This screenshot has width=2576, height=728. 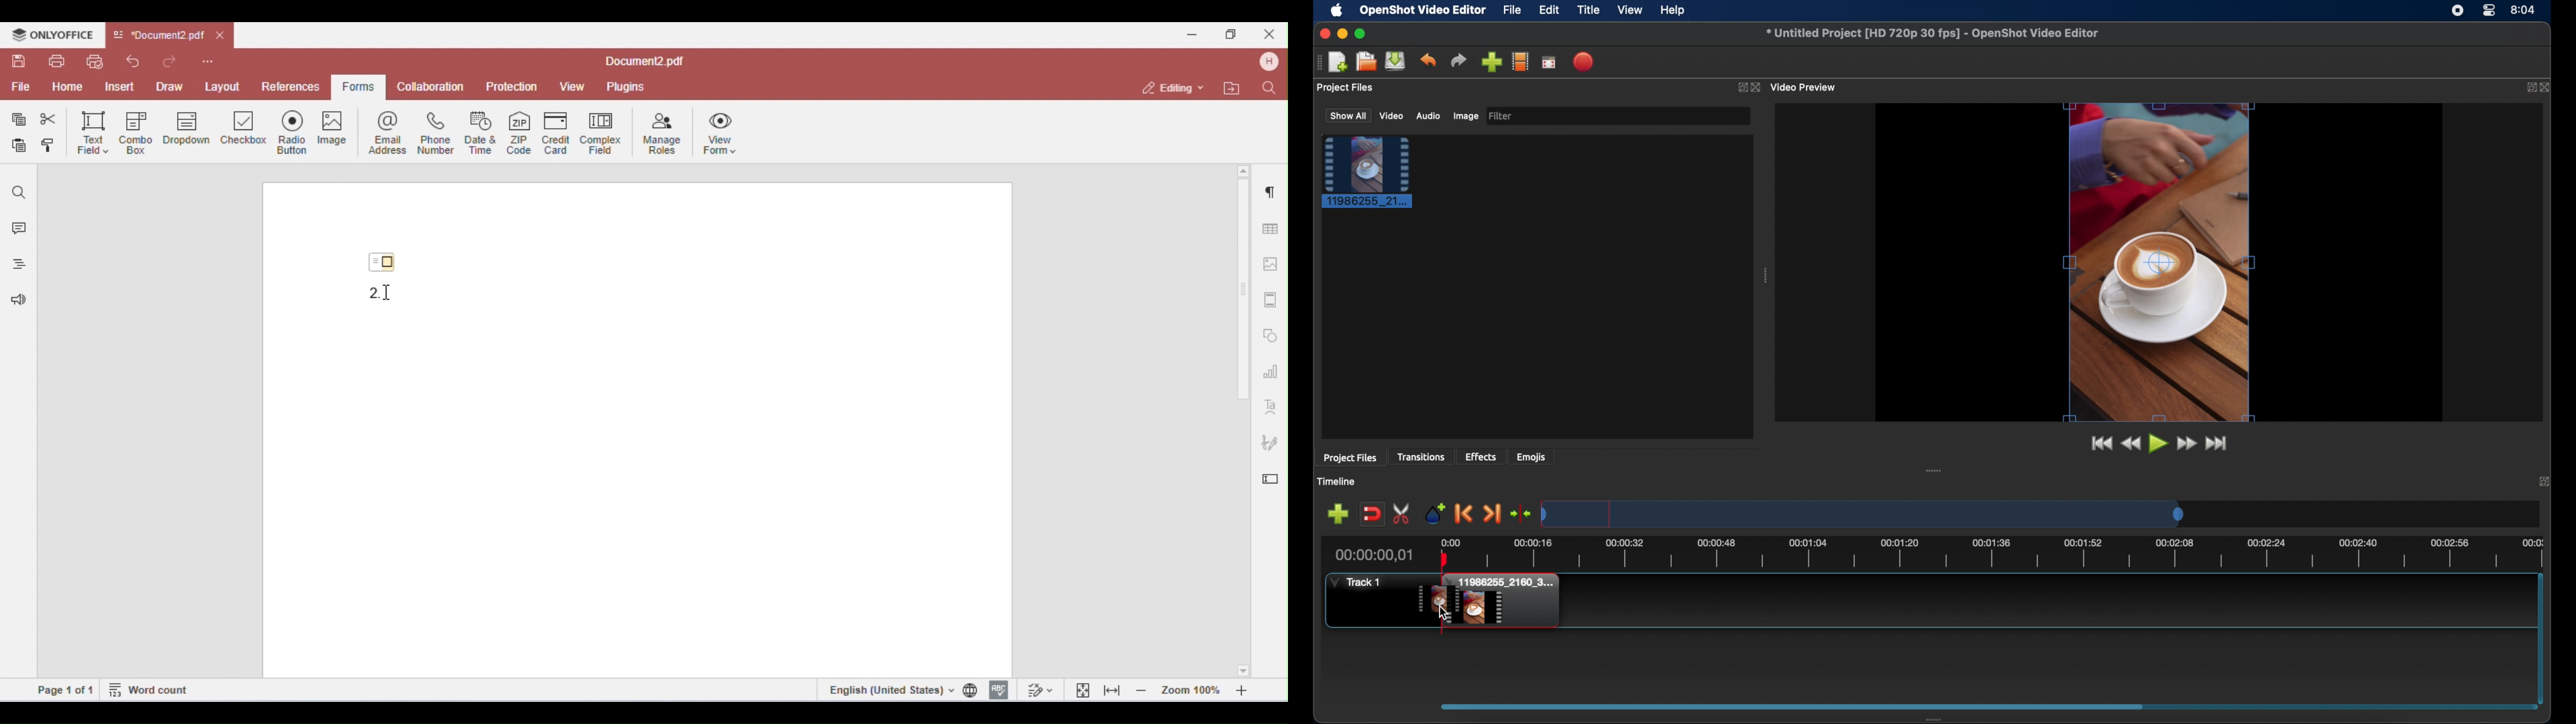 I want to click on file name, so click(x=1932, y=32).